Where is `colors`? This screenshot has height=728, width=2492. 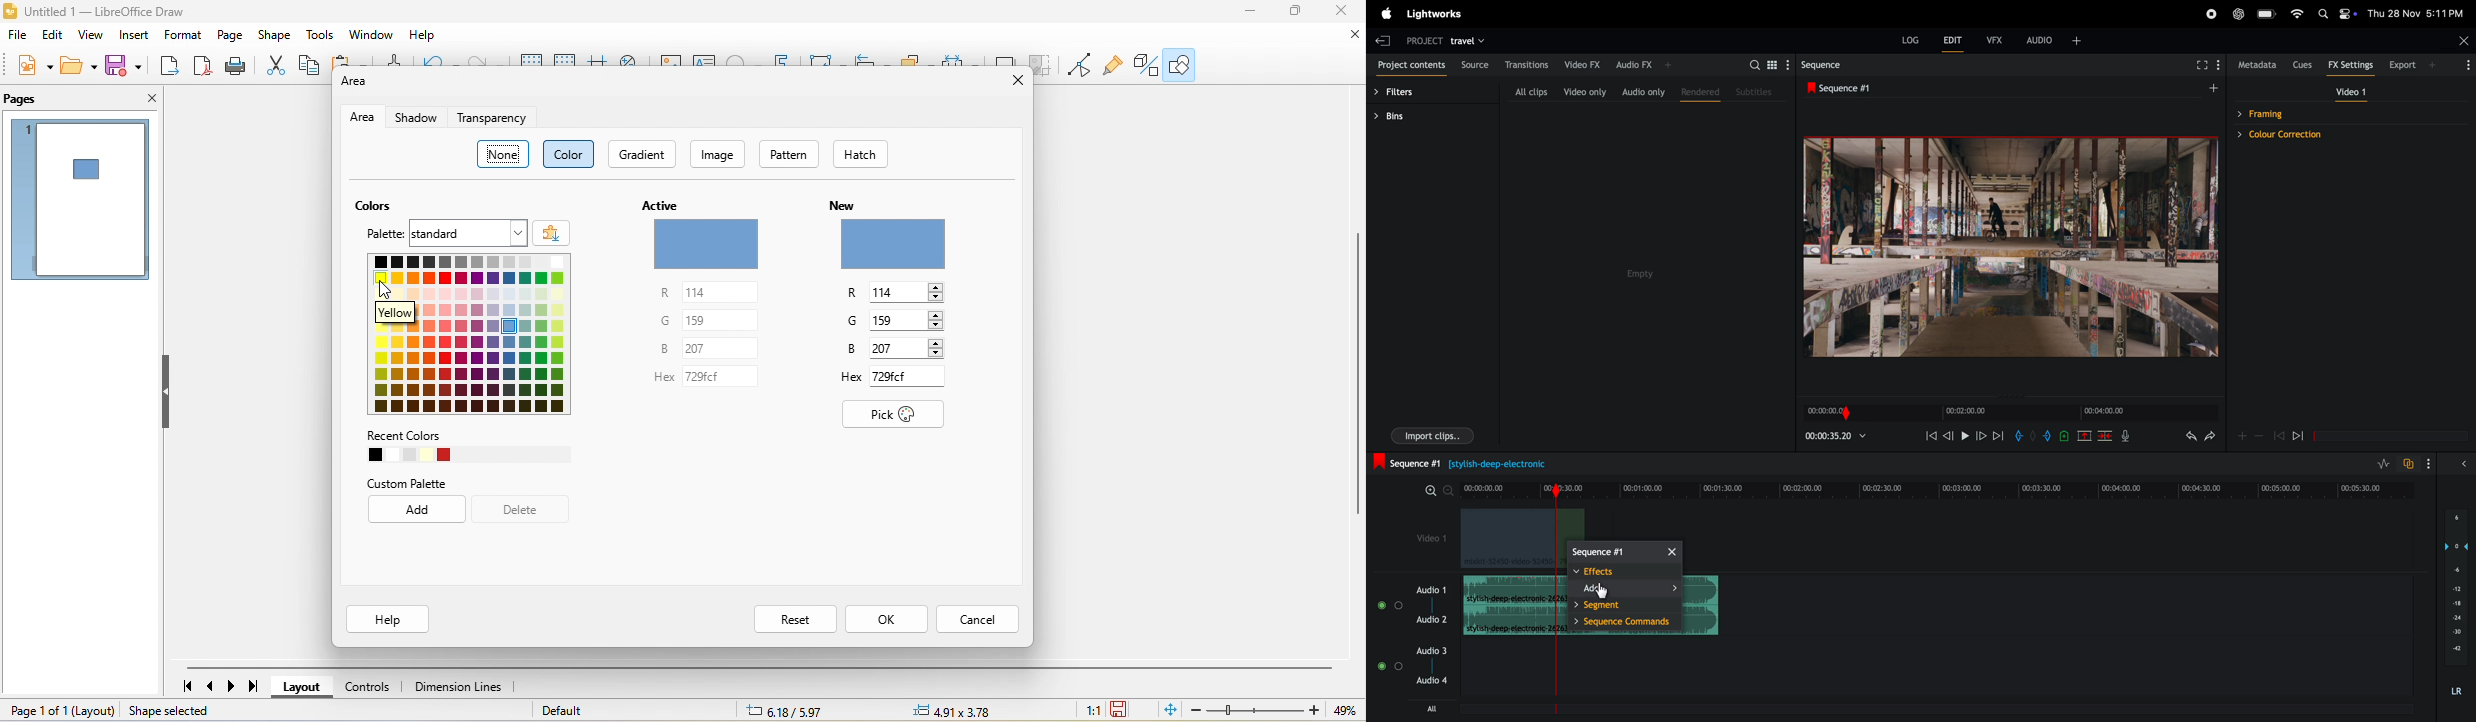 colors is located at coordinates (380, 207).